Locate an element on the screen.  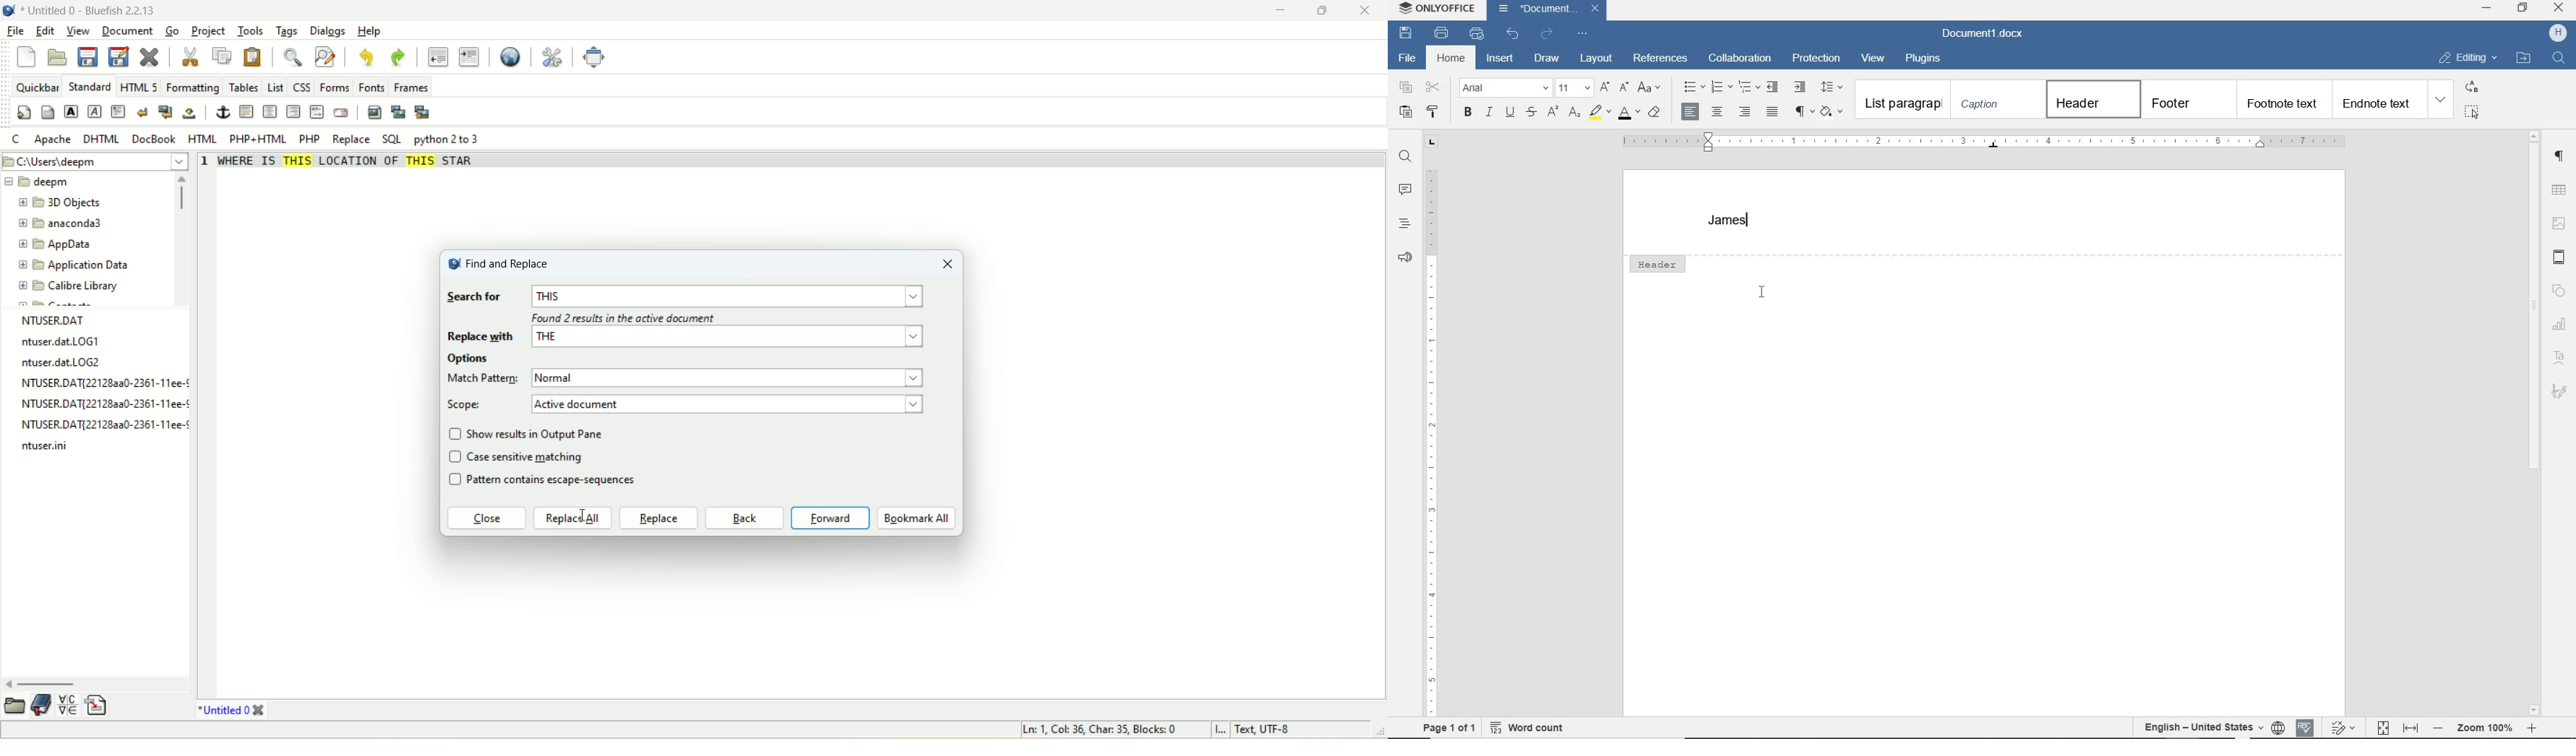
My Name Text Added is located at coordinates (1730, 222).